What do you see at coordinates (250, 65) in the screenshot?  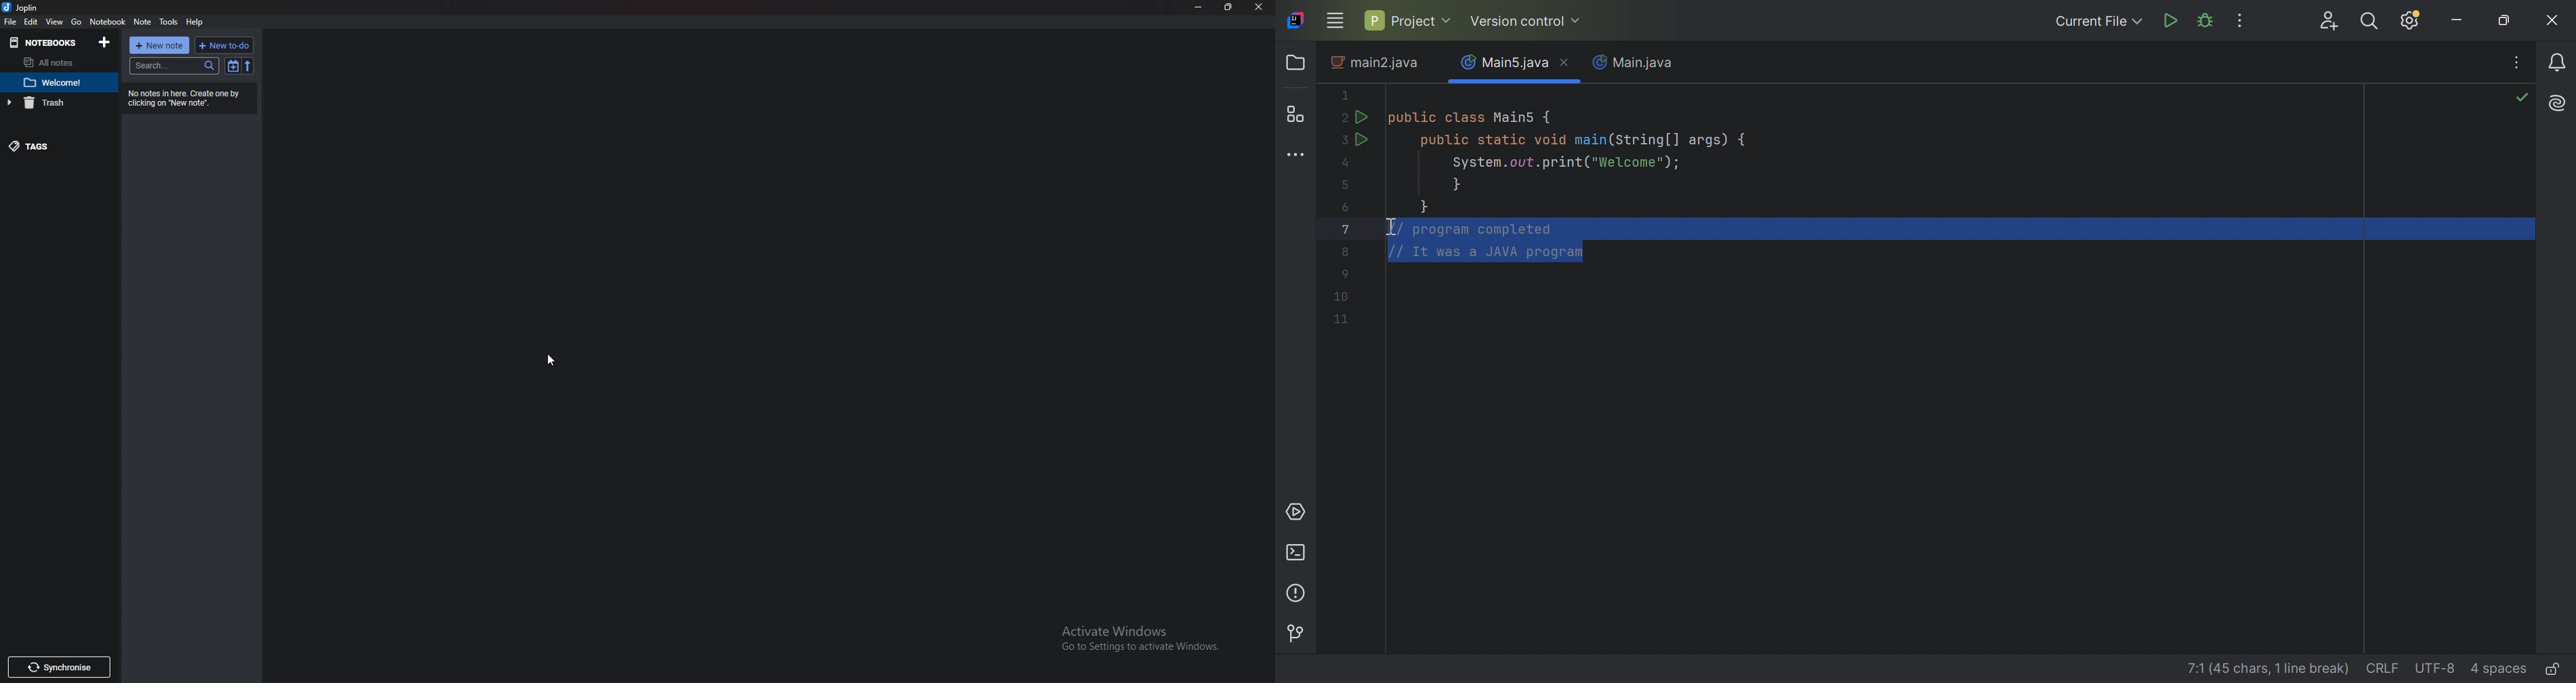 I see `Reverse sort order` at bounding box center [250, 65].